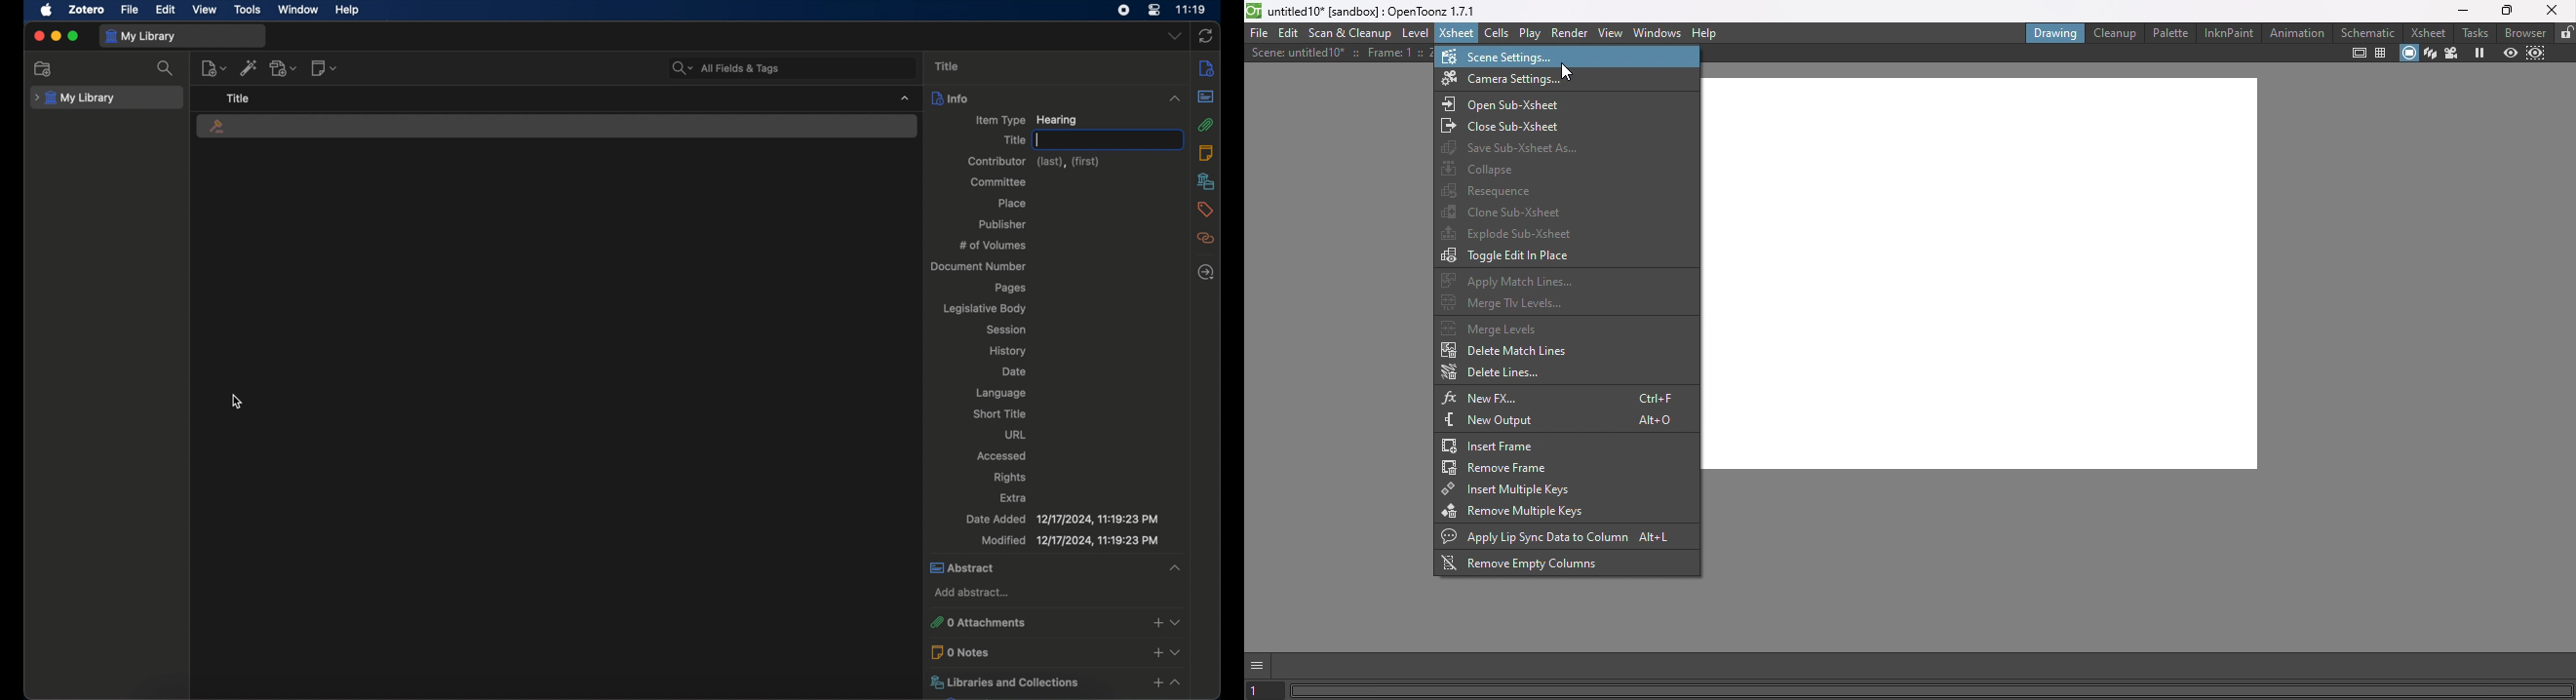 Image resolution: width=2576 pixels, height=700 pixels. What do you see at coordinates (237, 402) in the screenshot?
I see `cursor` at bounding box center [237, 402].